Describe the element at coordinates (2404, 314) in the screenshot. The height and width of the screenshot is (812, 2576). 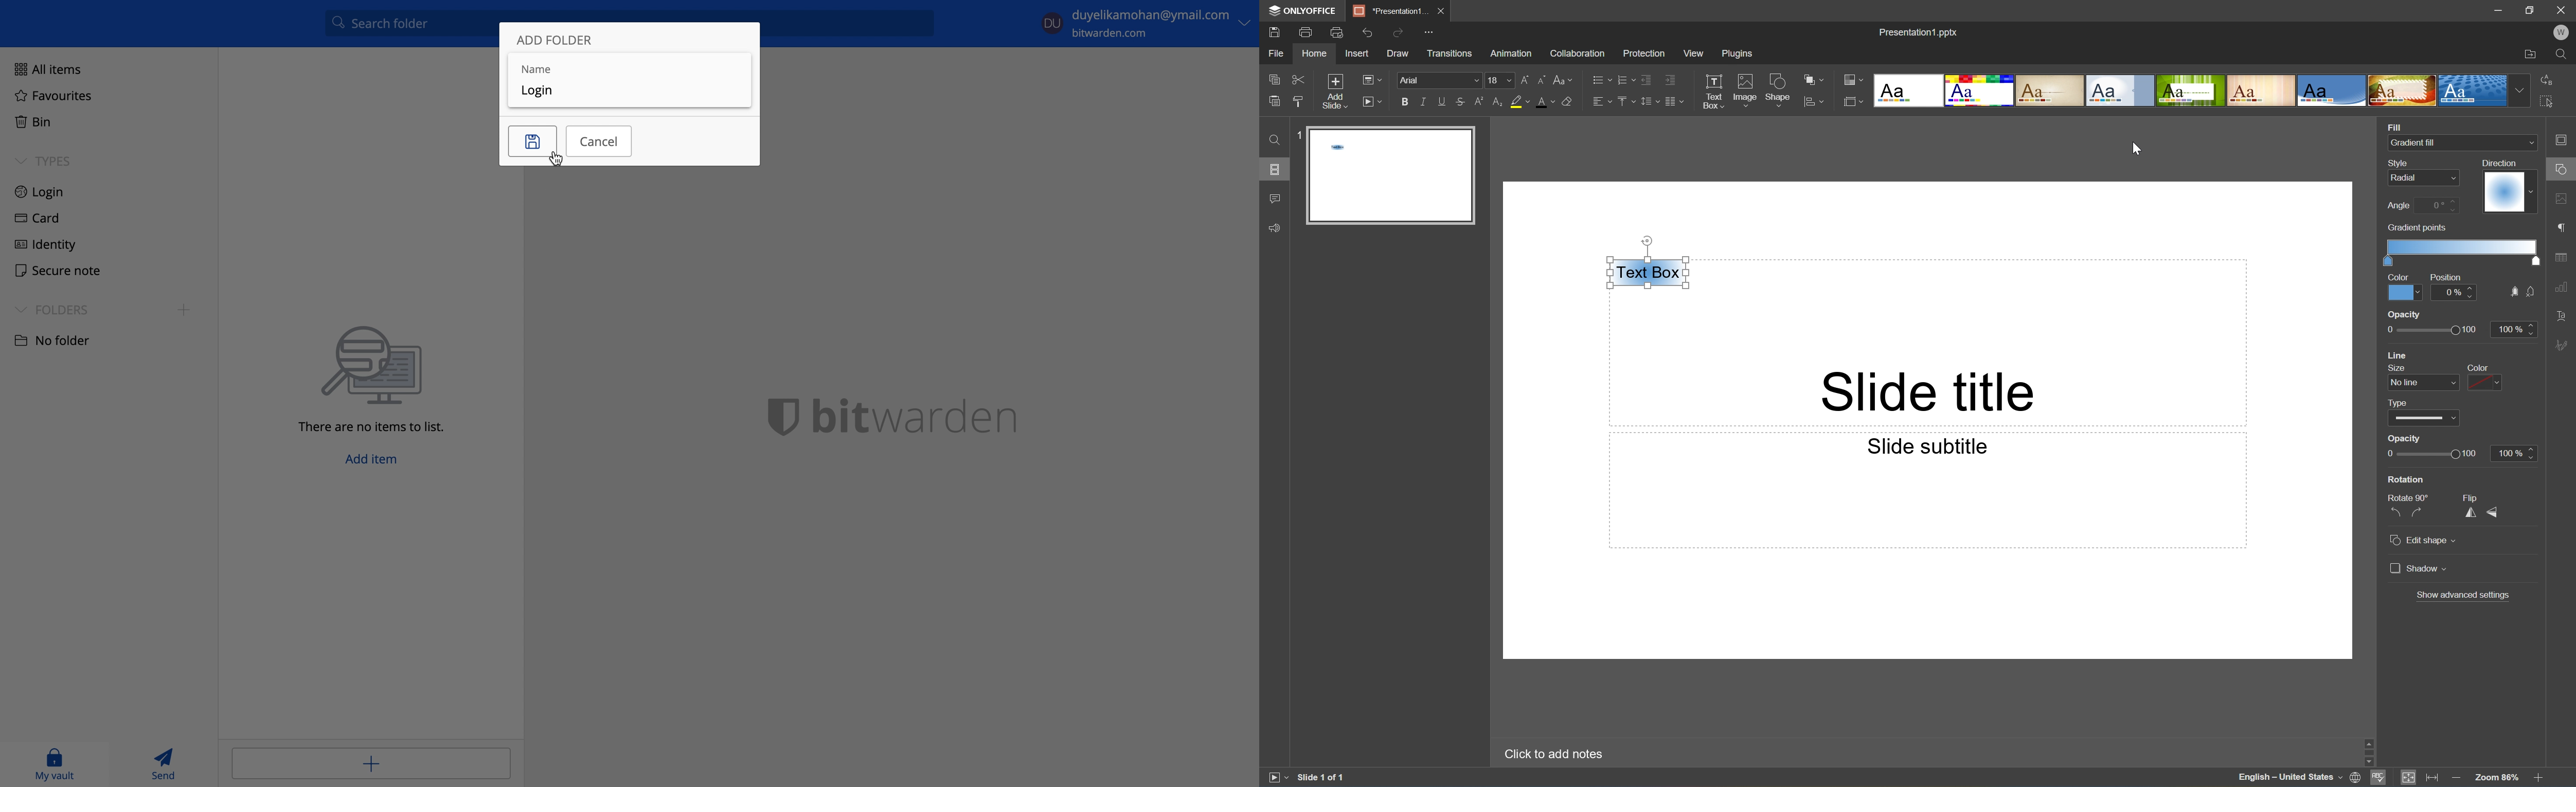
I see `Opacity` at that location.